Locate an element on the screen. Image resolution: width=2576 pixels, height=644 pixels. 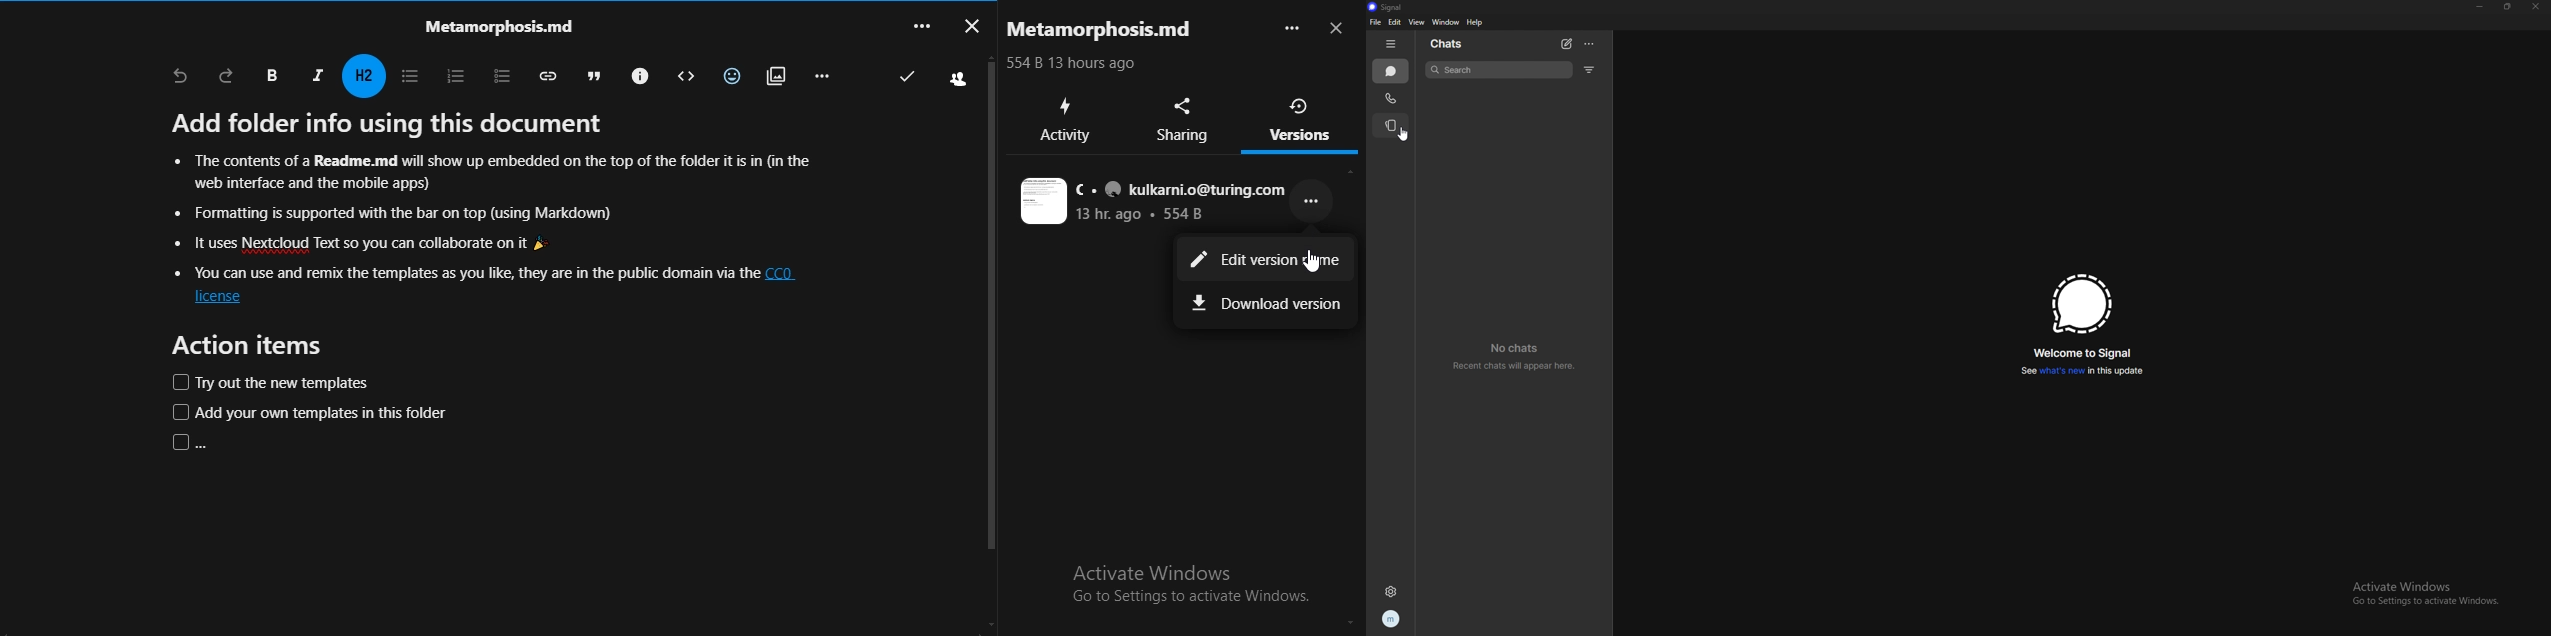
search is located at coordinates (1498, 70).